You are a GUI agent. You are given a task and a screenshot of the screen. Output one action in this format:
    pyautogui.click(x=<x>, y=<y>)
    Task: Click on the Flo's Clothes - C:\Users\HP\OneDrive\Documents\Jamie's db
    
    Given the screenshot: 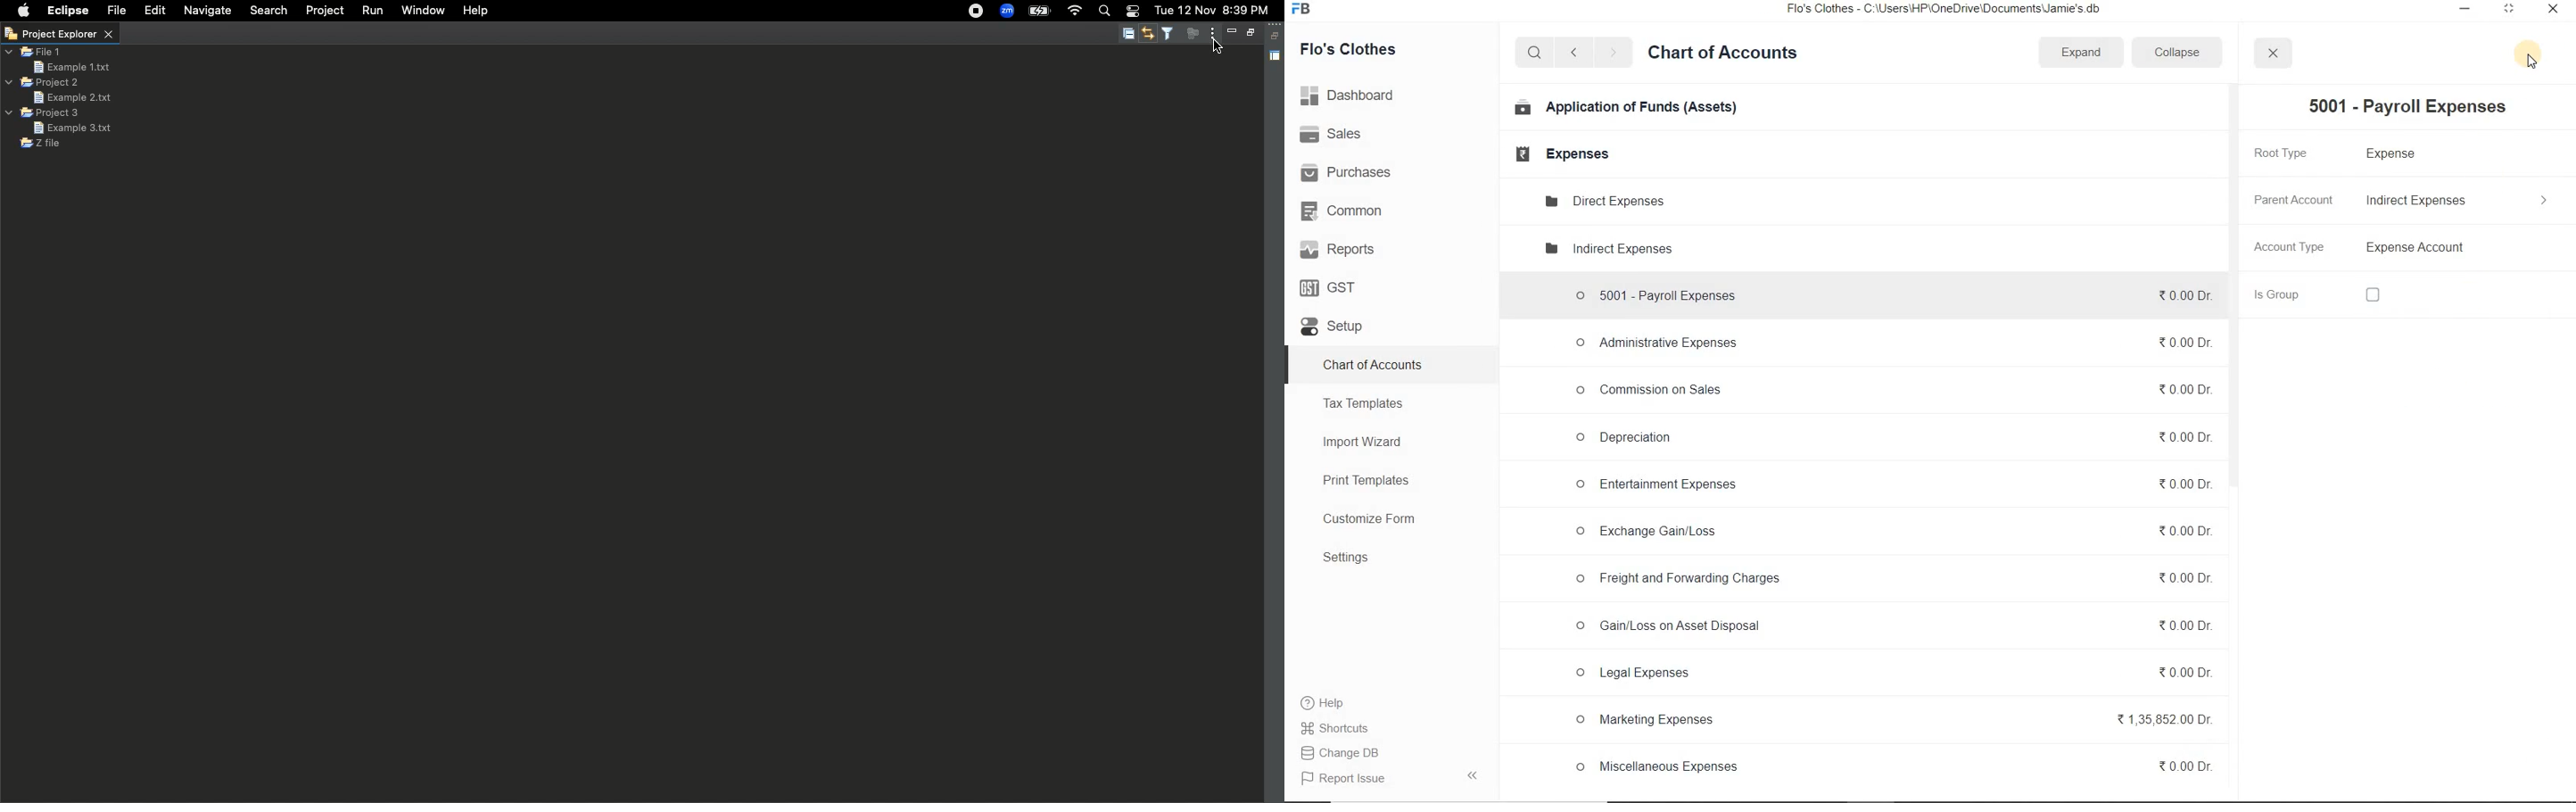 What is the action you would take?
    pyautogui.click(x=1953, y=10)
    